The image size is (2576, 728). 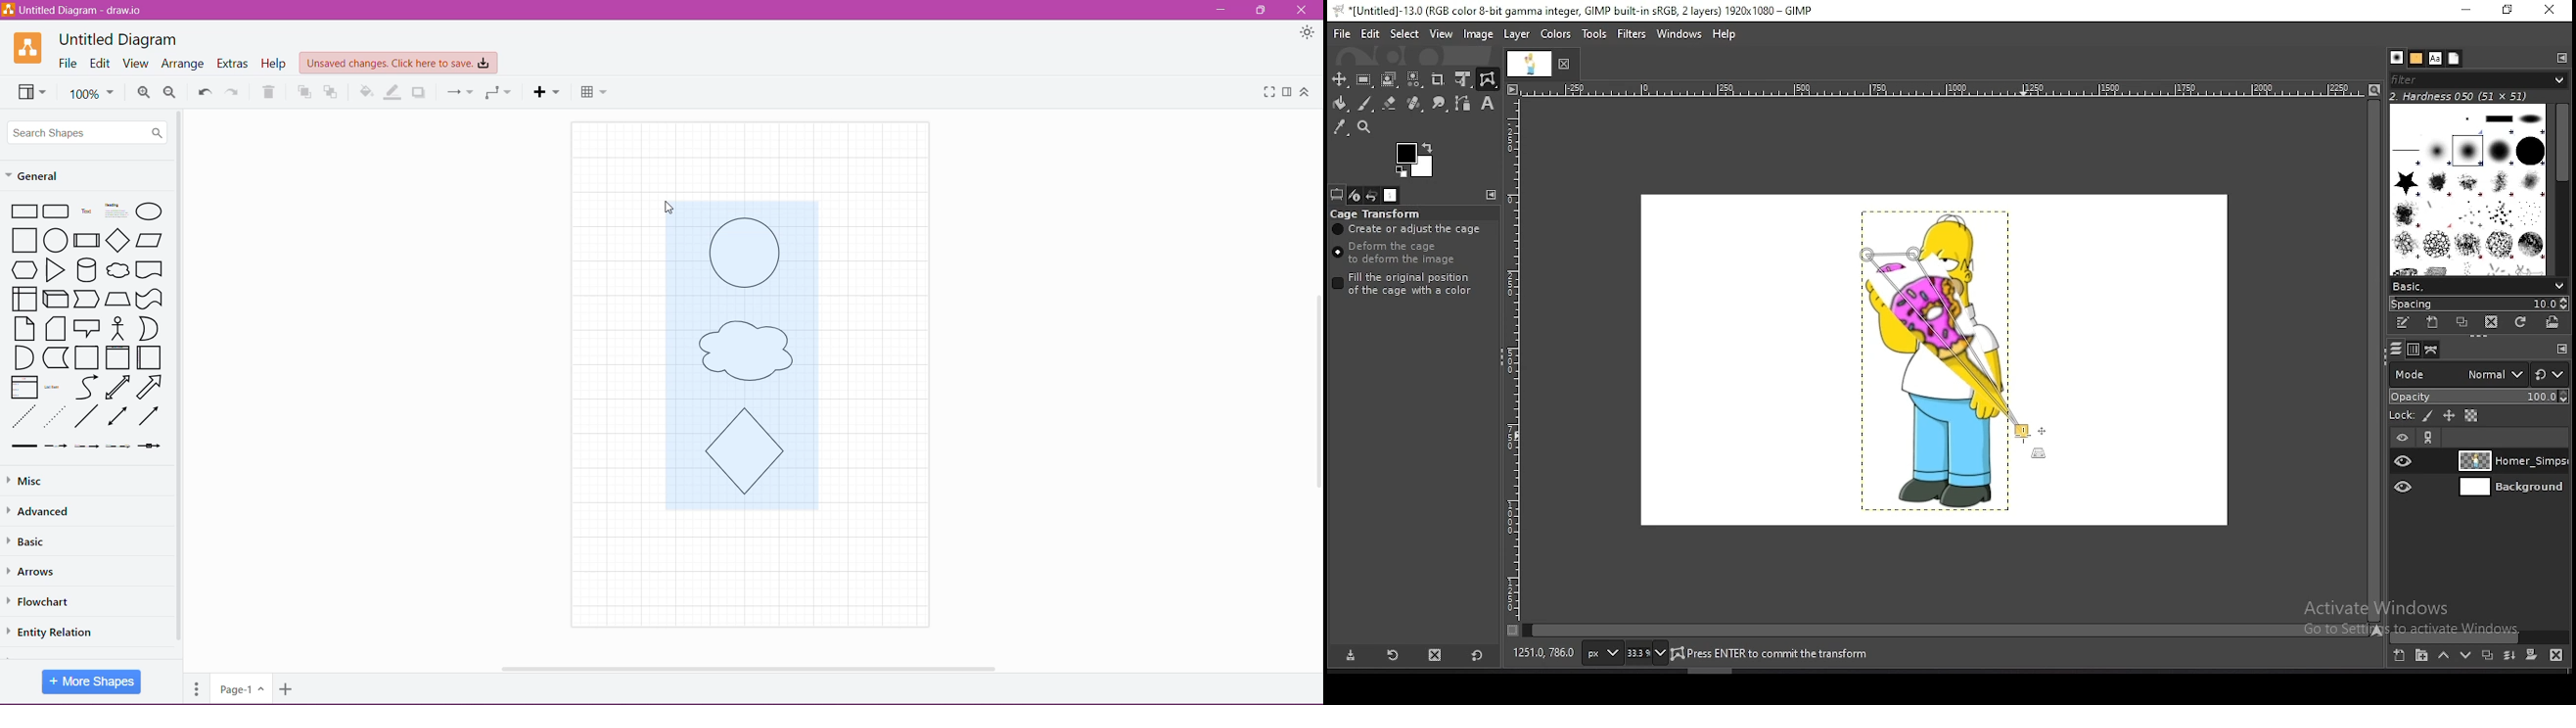 What do you see at coordinates (1364, 104) in the screenshot?
I see `paintbrush tool` at bounding box center [1364, 104].